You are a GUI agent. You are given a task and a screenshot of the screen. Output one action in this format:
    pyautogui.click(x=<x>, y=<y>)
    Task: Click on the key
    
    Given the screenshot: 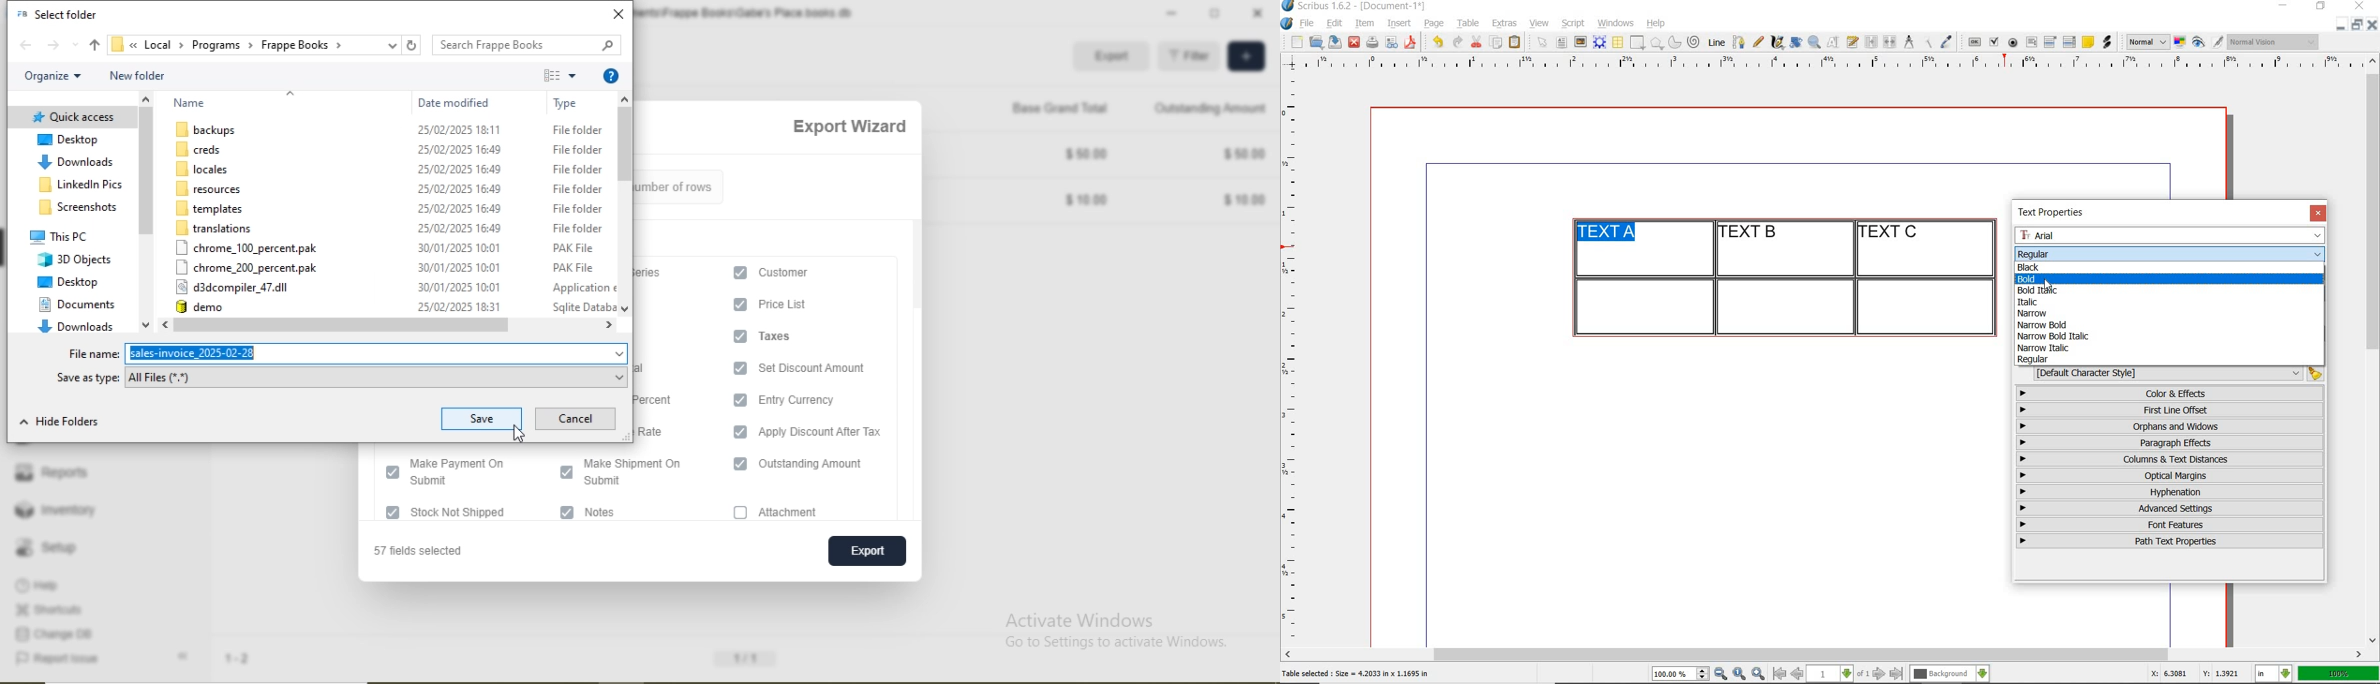 What is the action you would take?
    pyautogui.click(x=598, y=45)
    